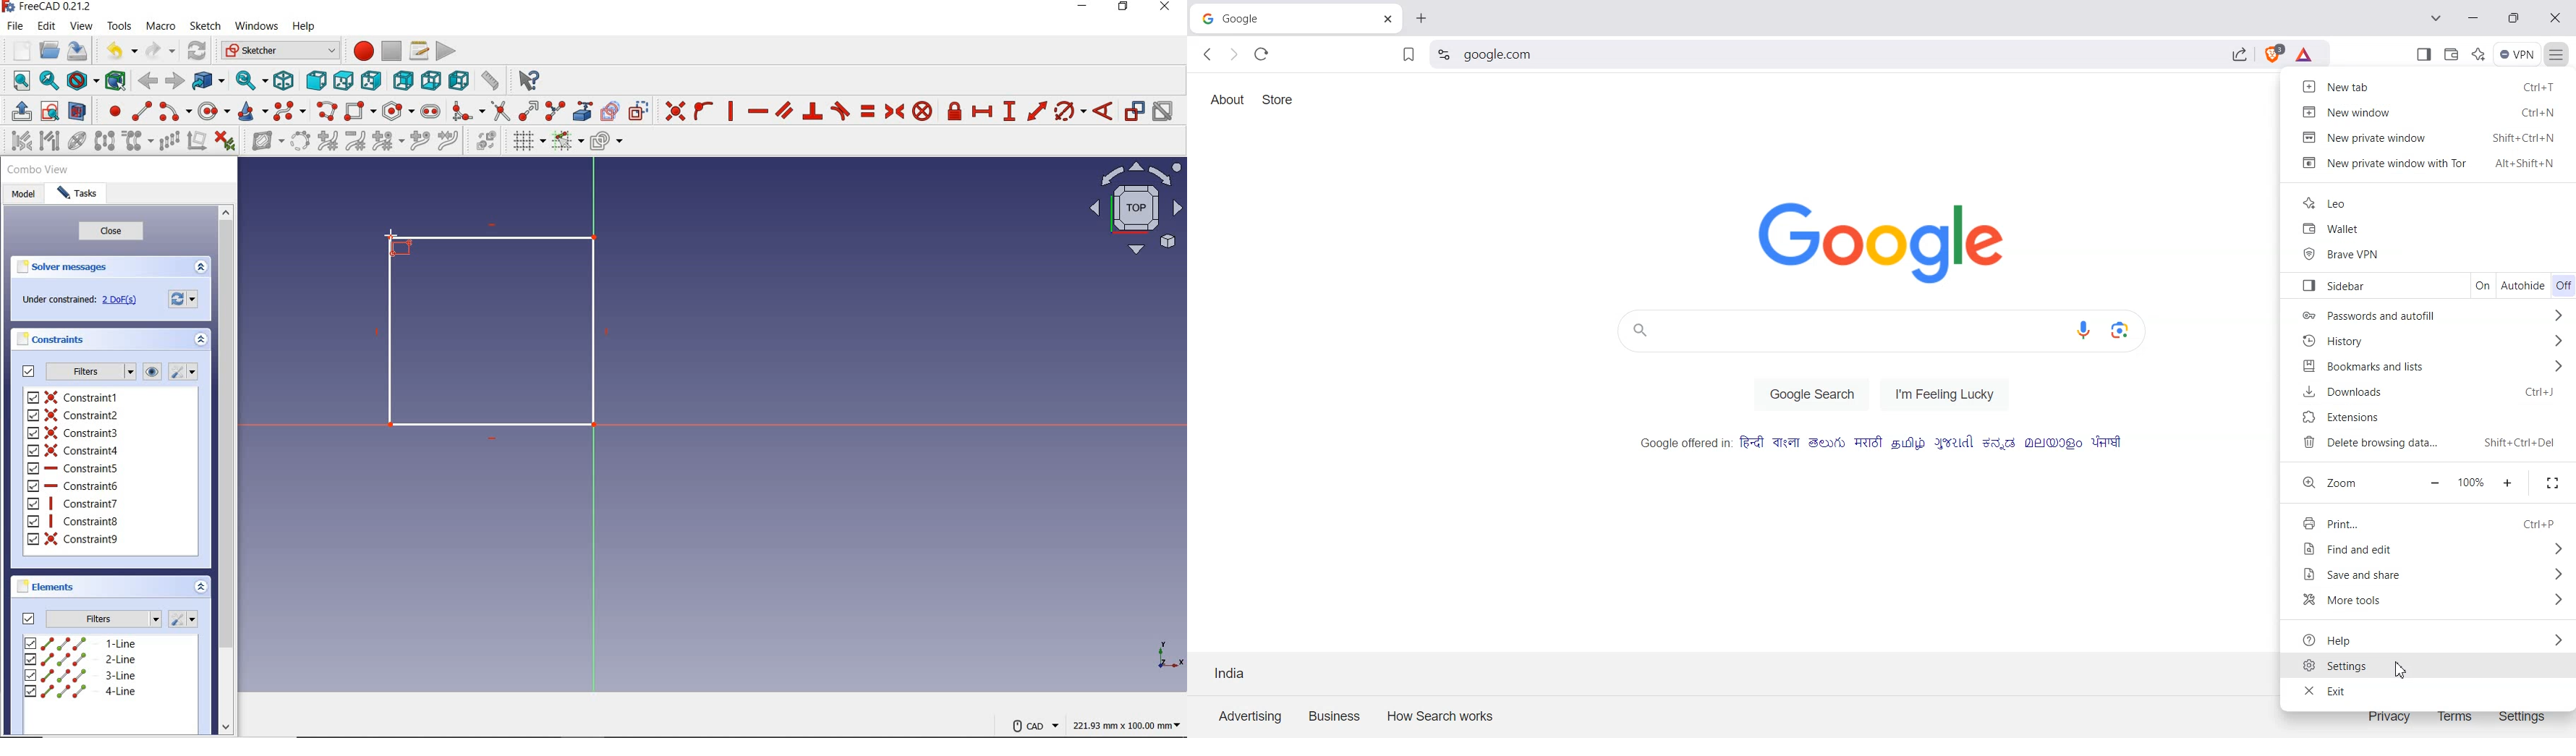  Describe the element at coordinates (225, 142) in the screenshot. I see `delete all constrains` at that location.